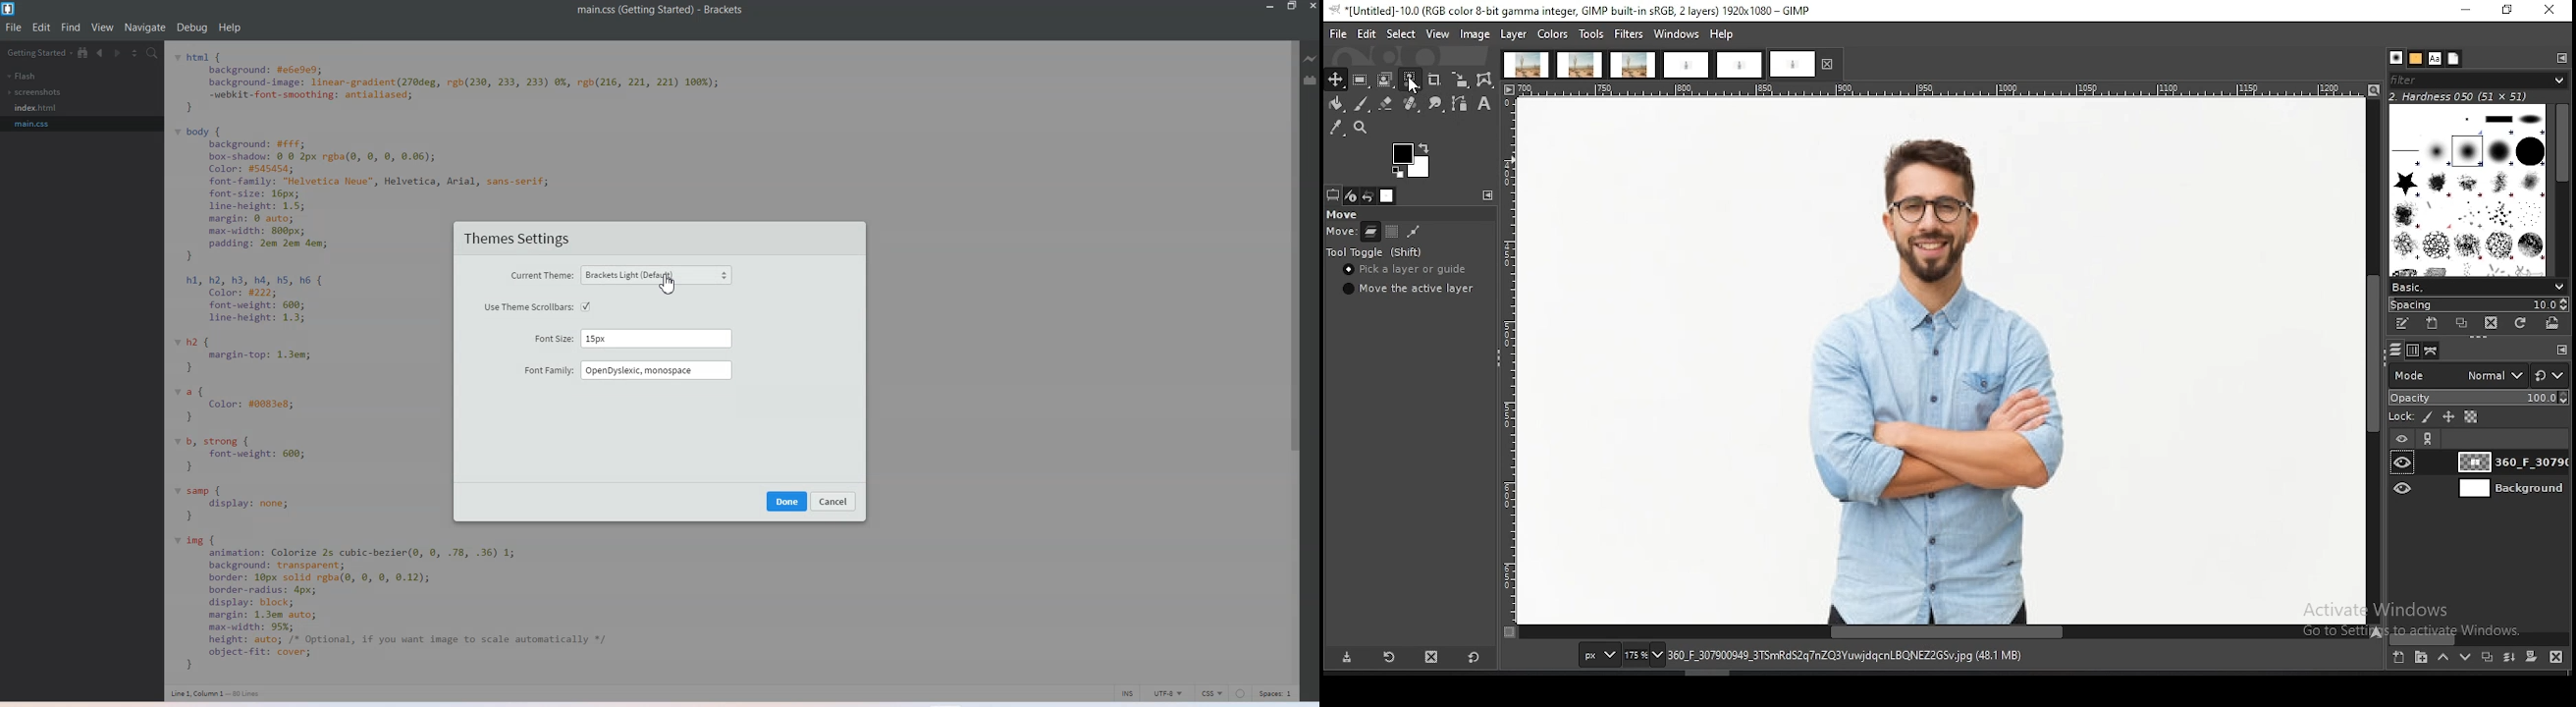  I want to click on Navigate Backwards, so click(99, 54).